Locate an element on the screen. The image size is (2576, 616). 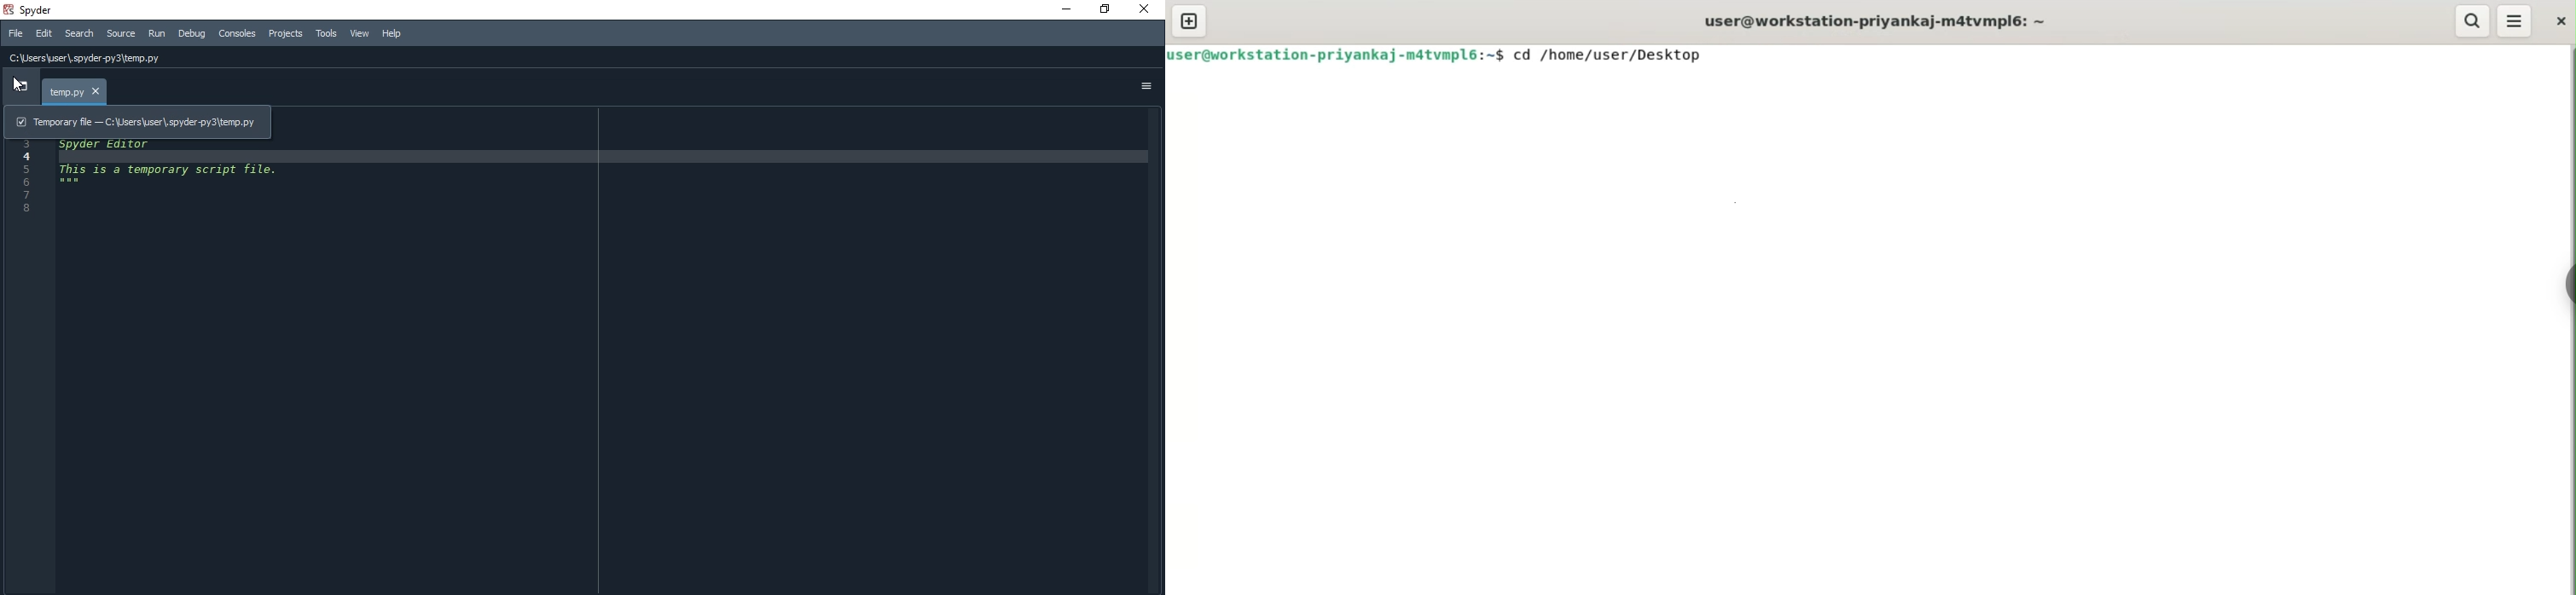
spyder logo is located at coordinates (9, 10).